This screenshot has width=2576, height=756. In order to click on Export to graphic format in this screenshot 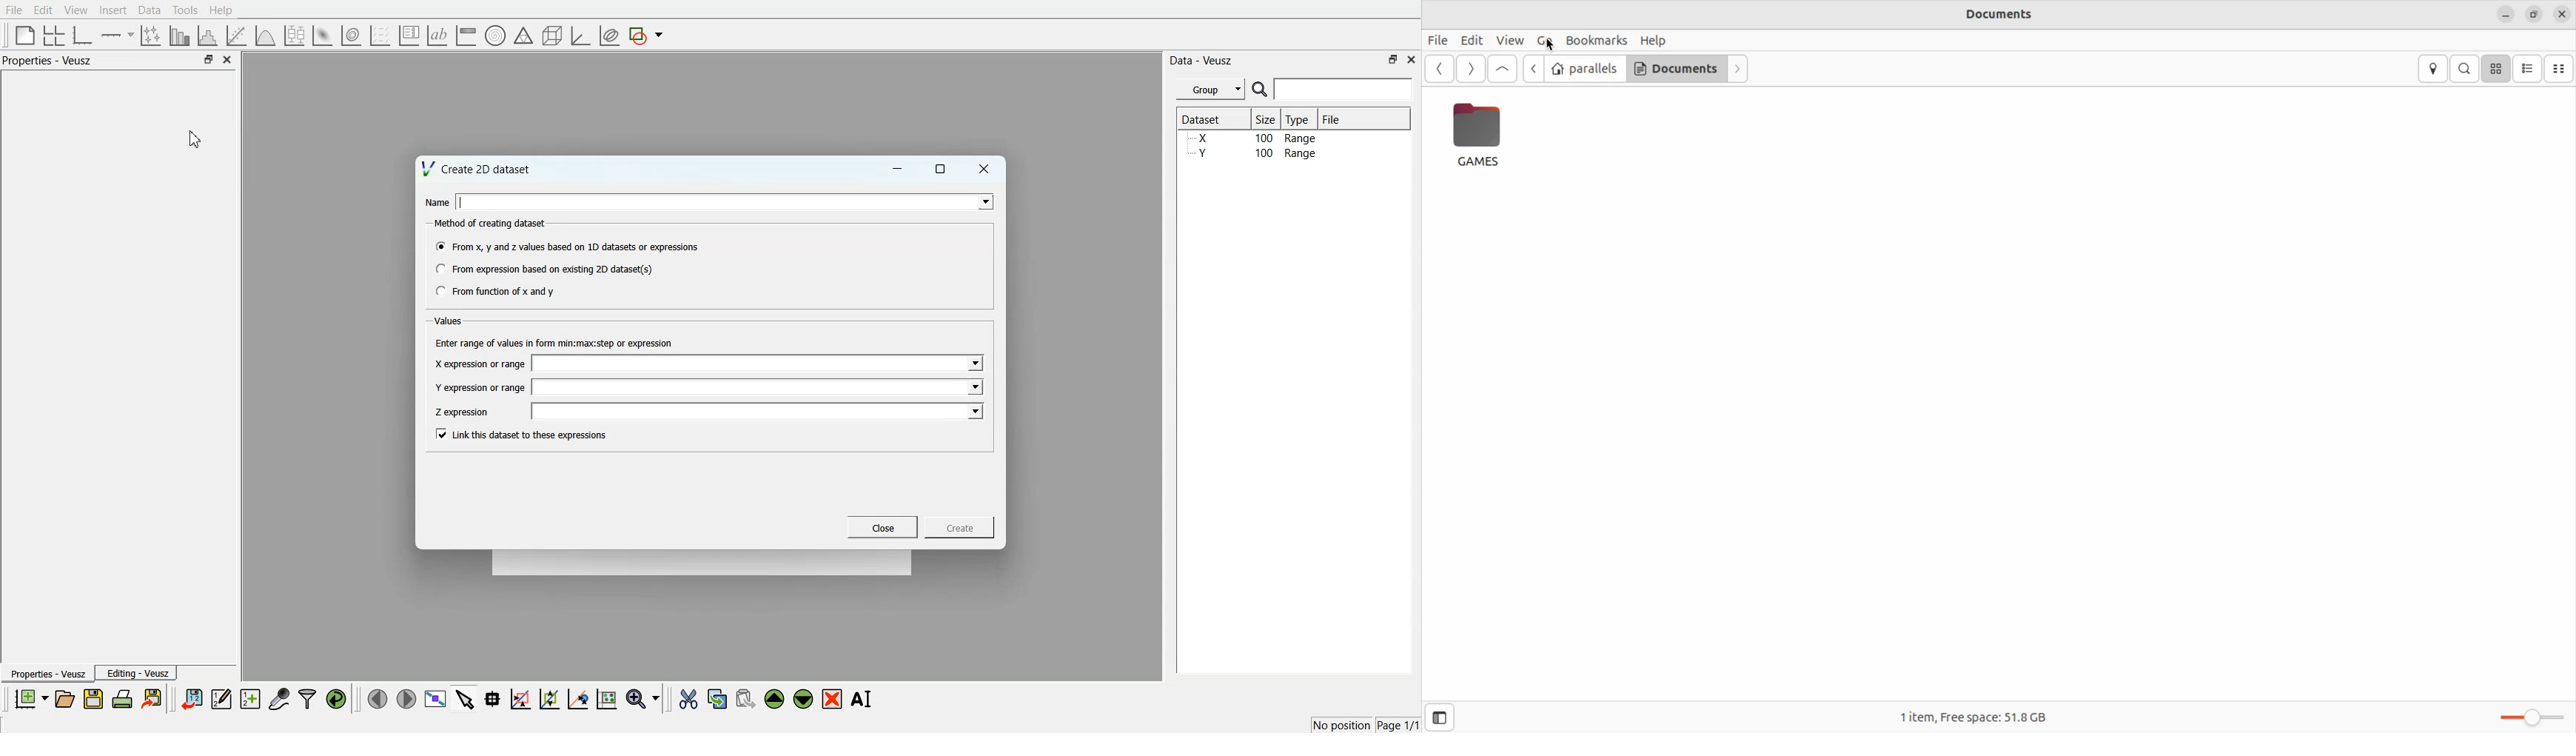, I will do `click(153, 698)`.